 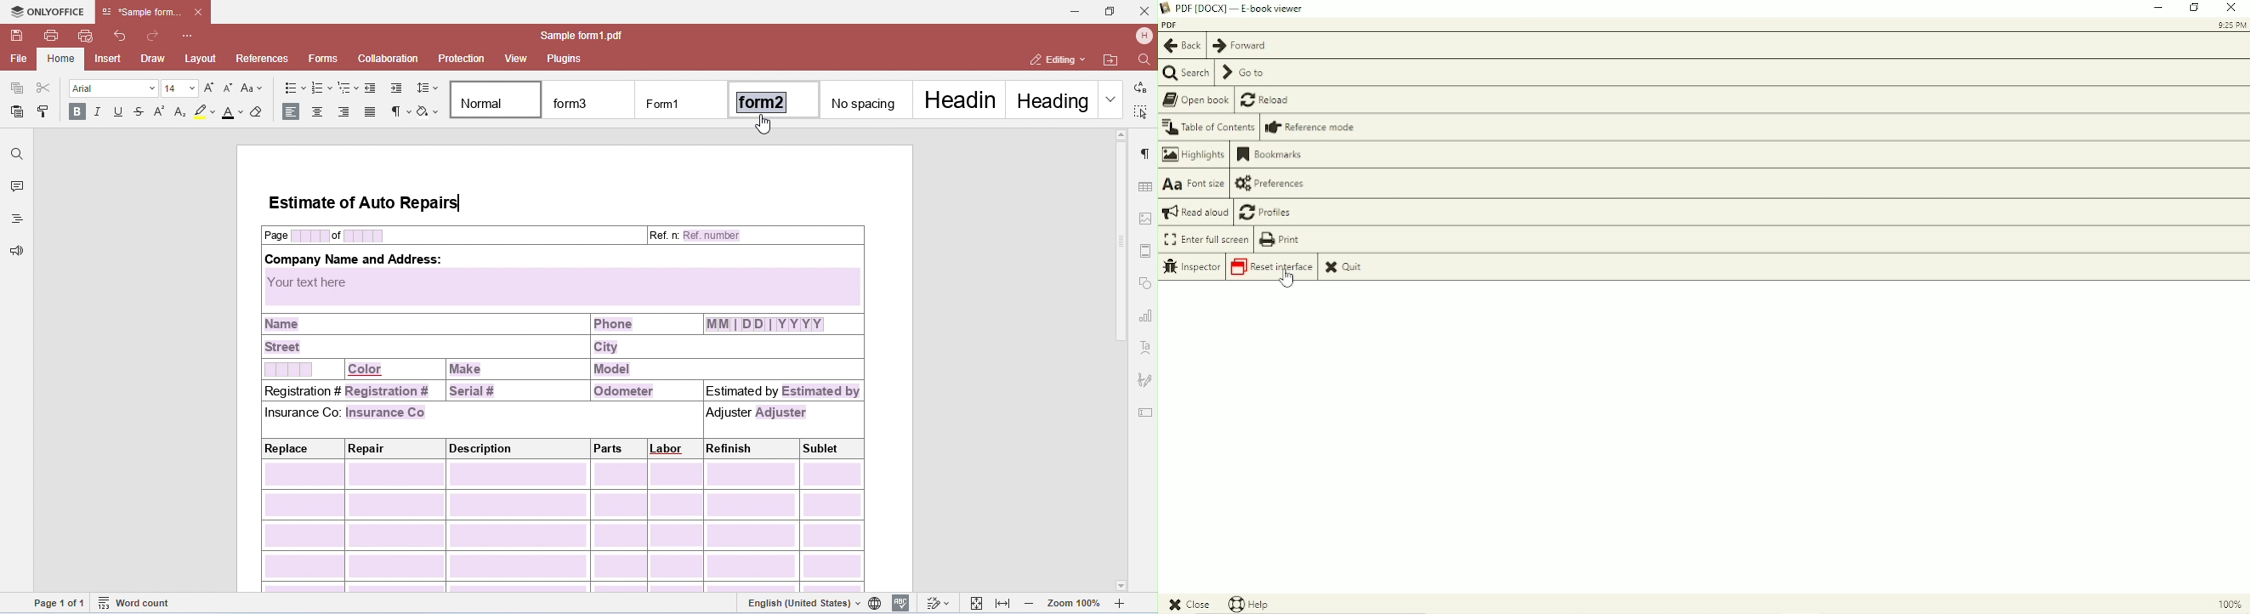 What do you see at coordinates (1208, 127) in the screenshot?
I see `Table of contents` at bounding box center [1208, 127].